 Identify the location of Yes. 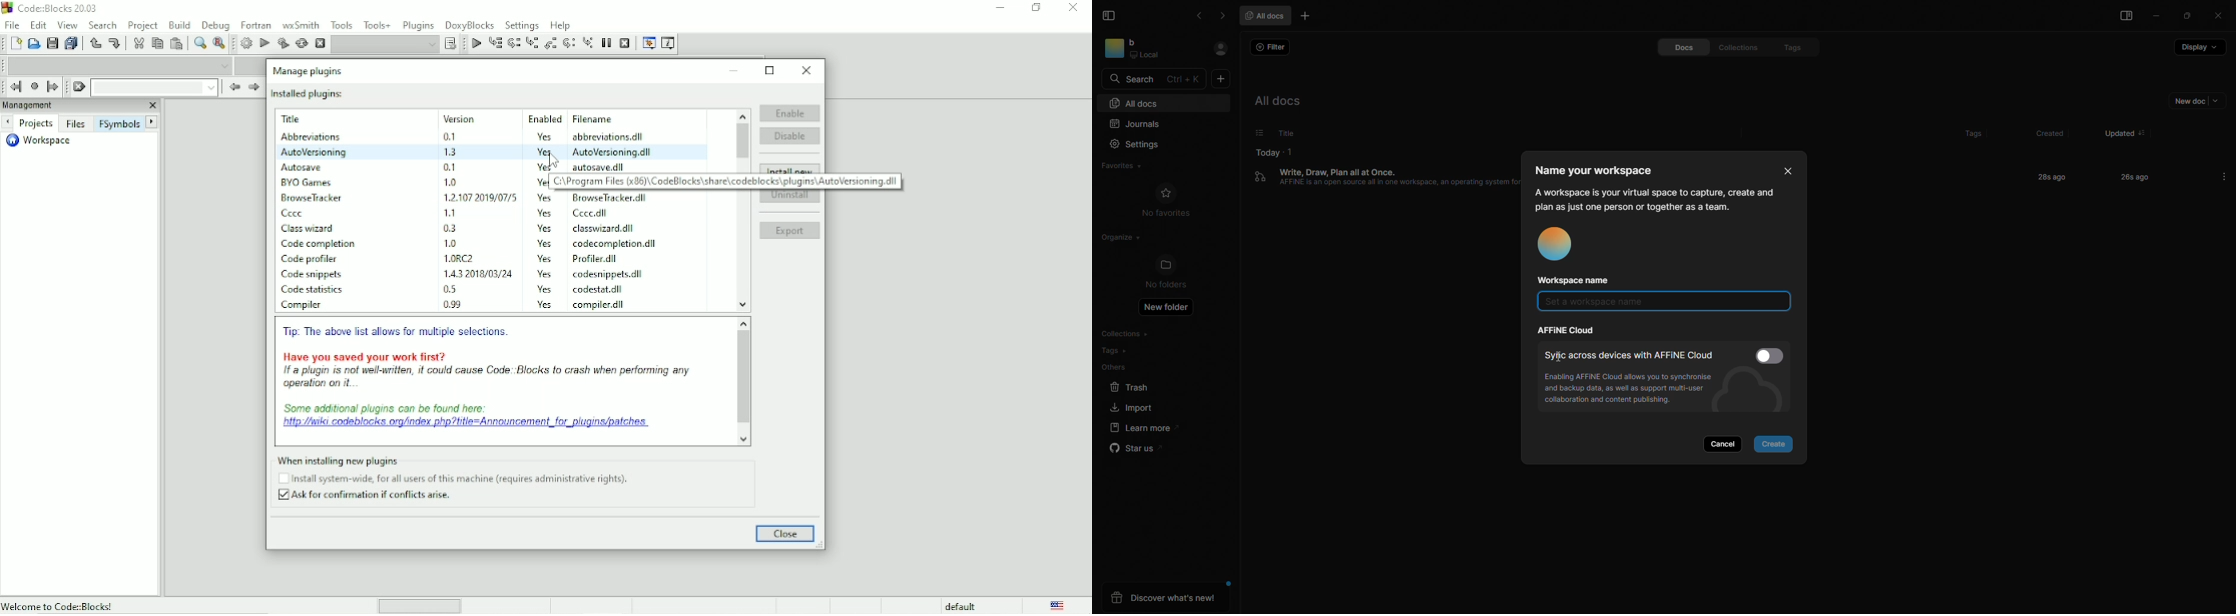
(546, 152).